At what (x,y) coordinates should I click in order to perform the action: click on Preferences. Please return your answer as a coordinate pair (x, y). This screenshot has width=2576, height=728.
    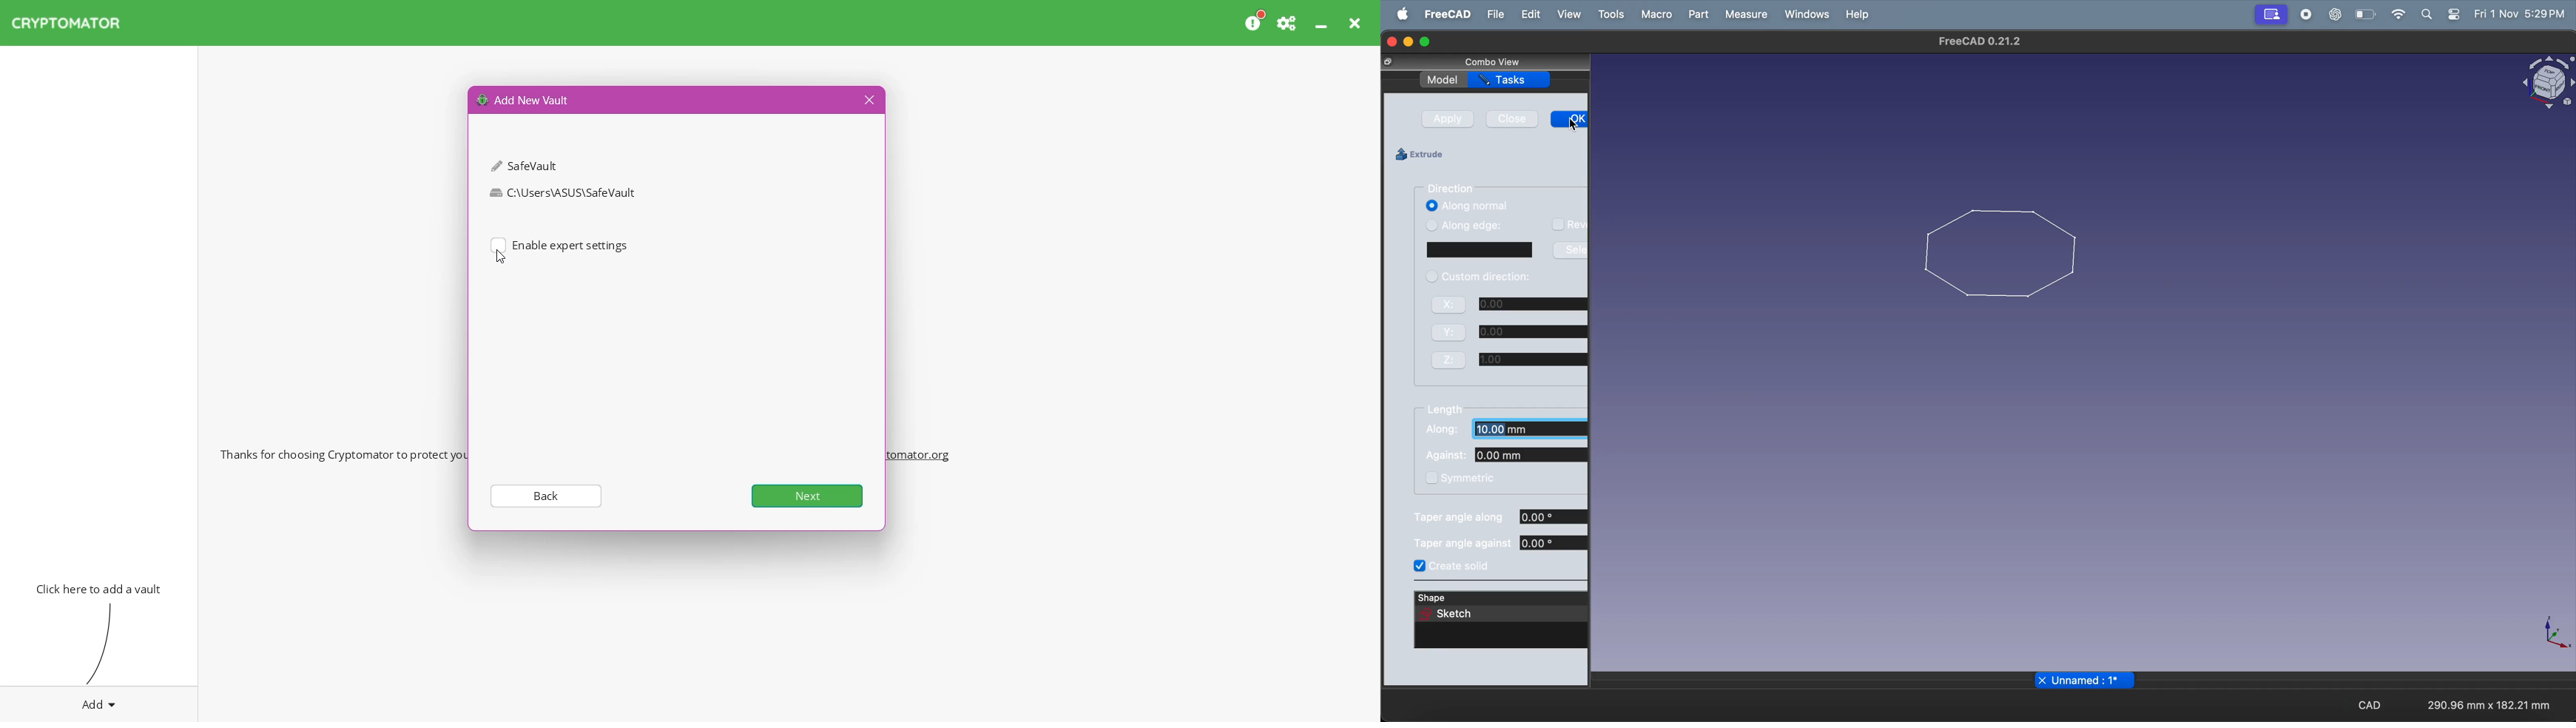
    Looking at the image, I should click on (1288, 23).